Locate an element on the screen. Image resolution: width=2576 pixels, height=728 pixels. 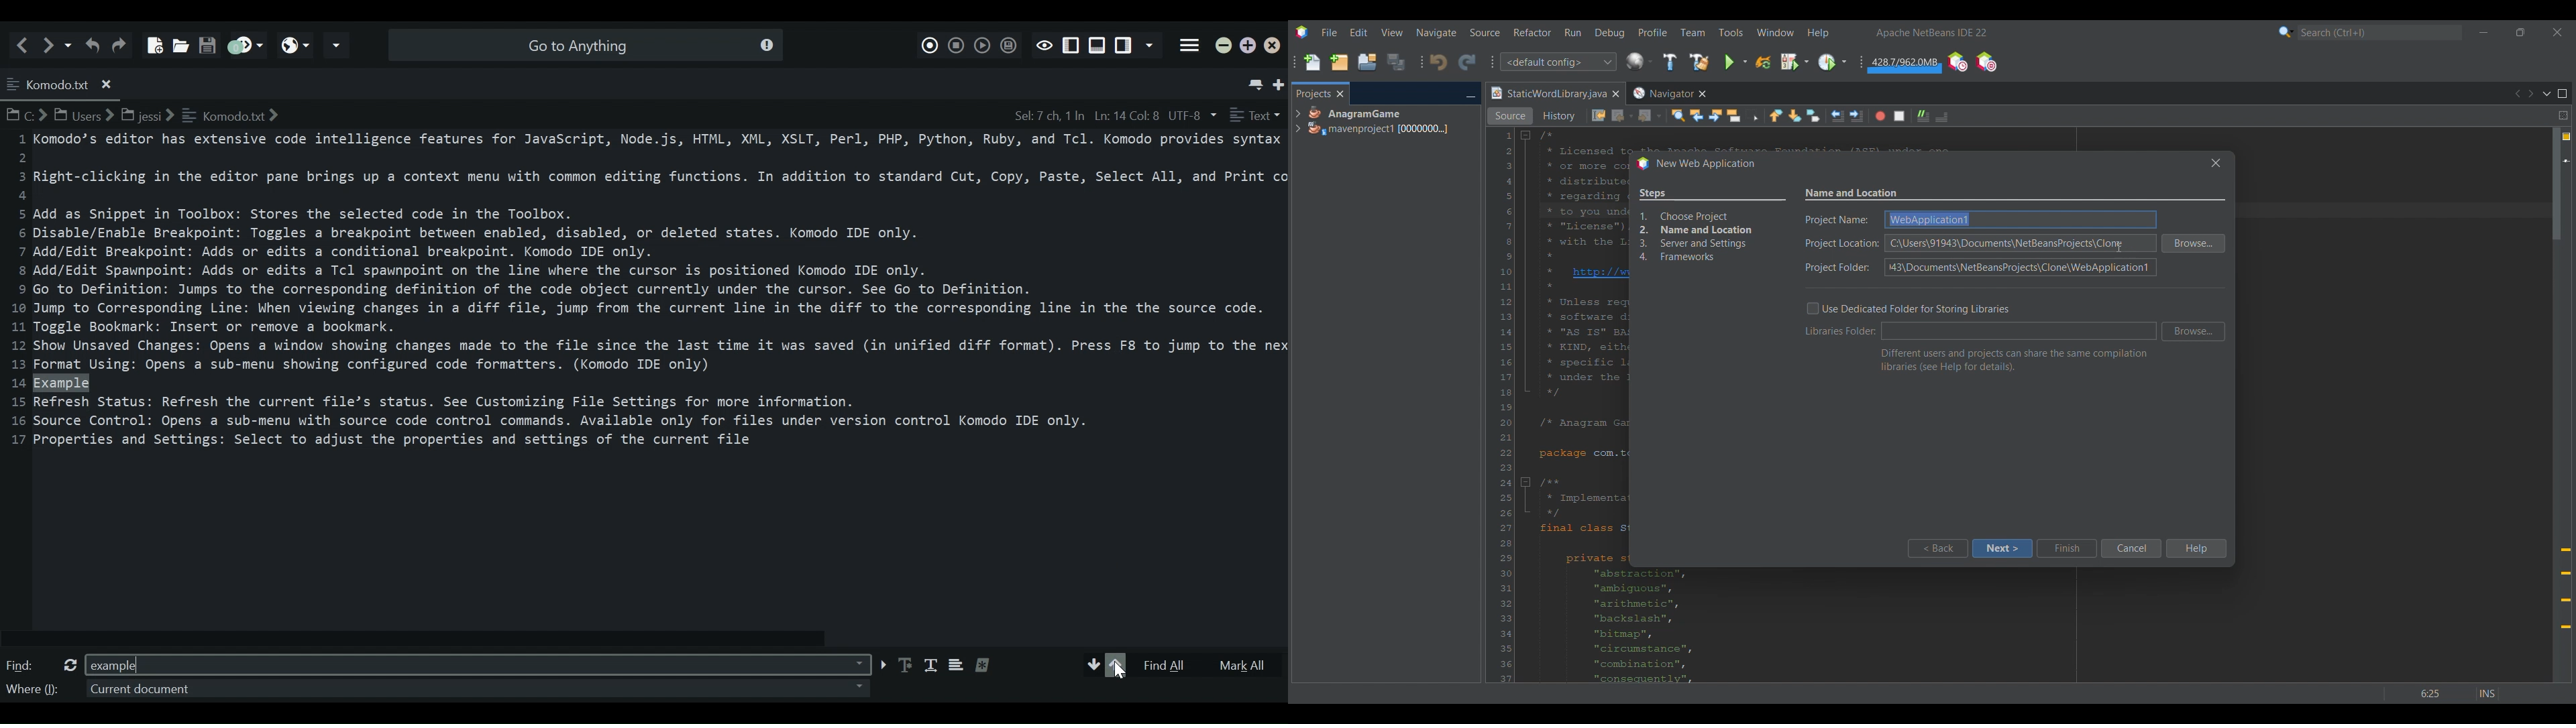
Share current file is located at coordinates (337, 46).